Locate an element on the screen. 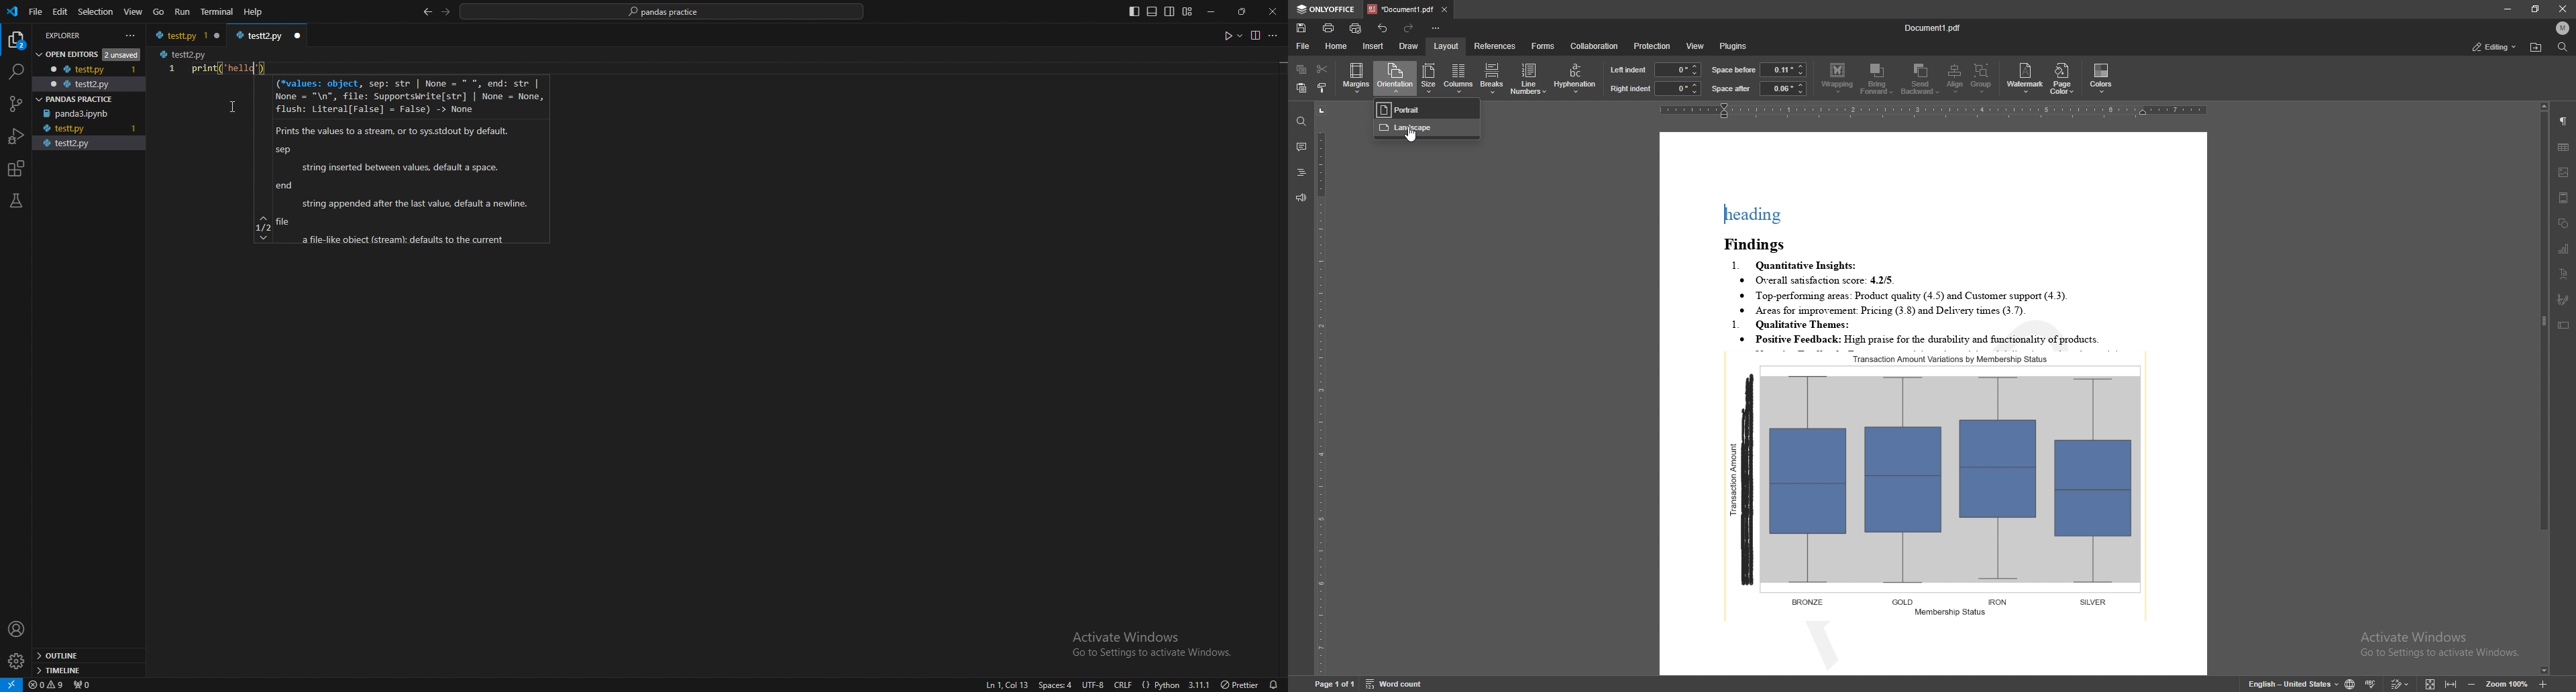 Image resolution: width=2576 pixels, height=700 pixels. comment is located at coordinates (1301, 145).